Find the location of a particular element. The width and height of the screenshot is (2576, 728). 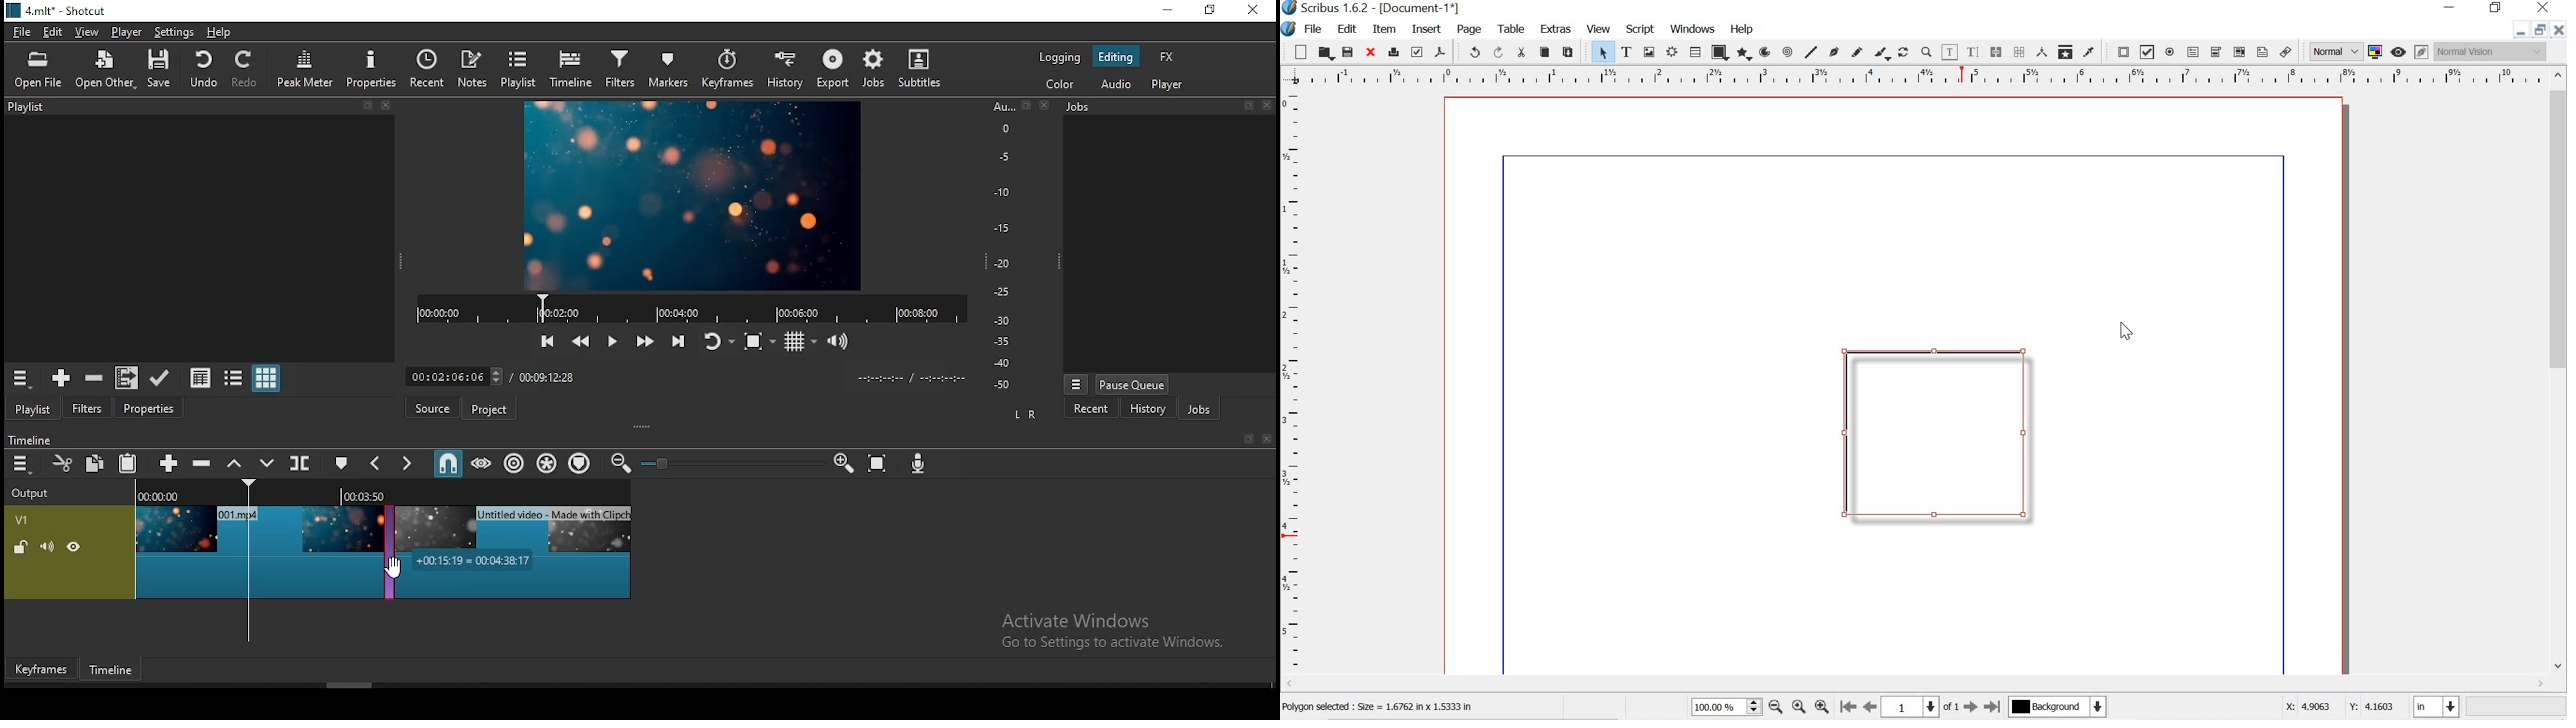

video preview is located at coordinates (691, 195).